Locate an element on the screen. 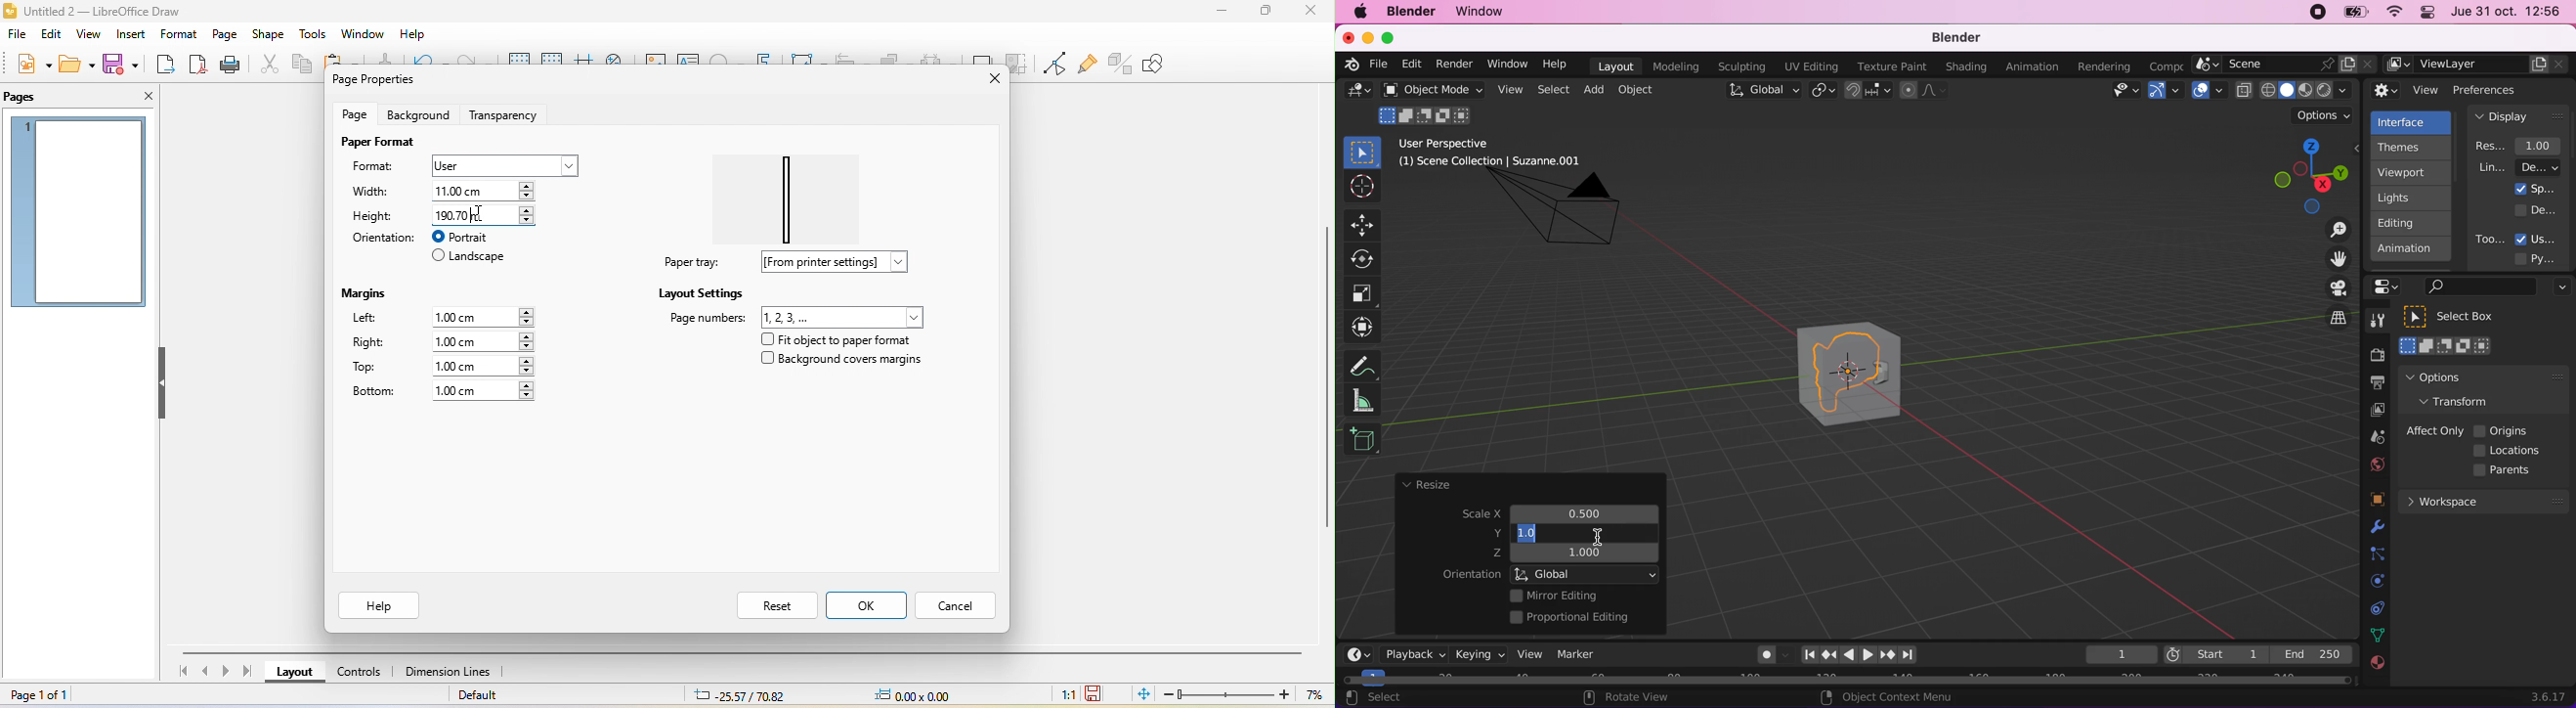 This screenshot has height=728, width=2576. annotate is located at coordinates (1367, 363).